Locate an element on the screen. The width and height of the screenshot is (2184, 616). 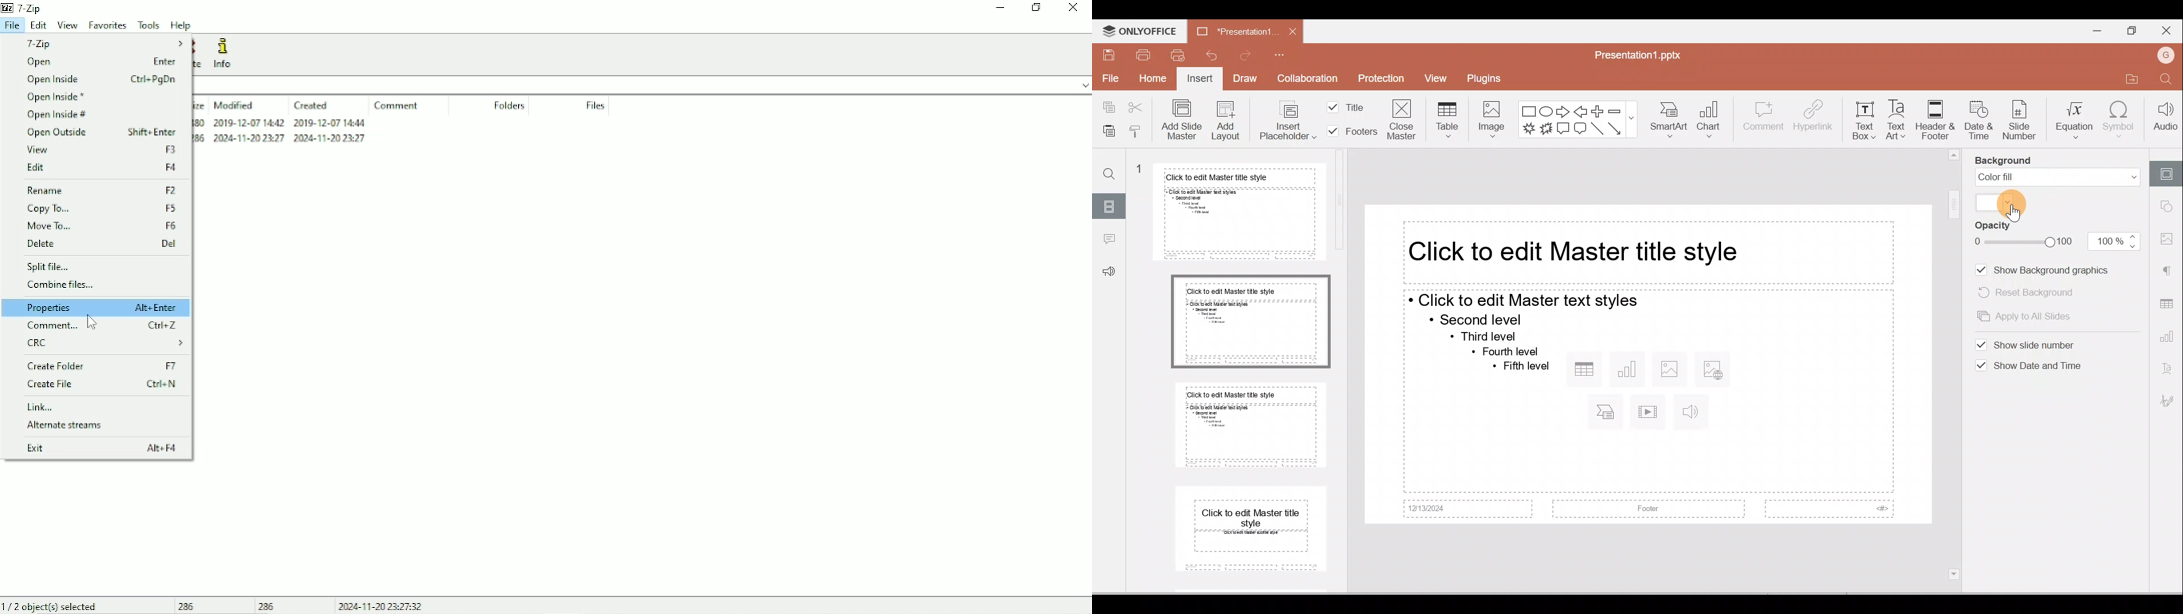
Shape settings is located at coordinates (2170, 208).